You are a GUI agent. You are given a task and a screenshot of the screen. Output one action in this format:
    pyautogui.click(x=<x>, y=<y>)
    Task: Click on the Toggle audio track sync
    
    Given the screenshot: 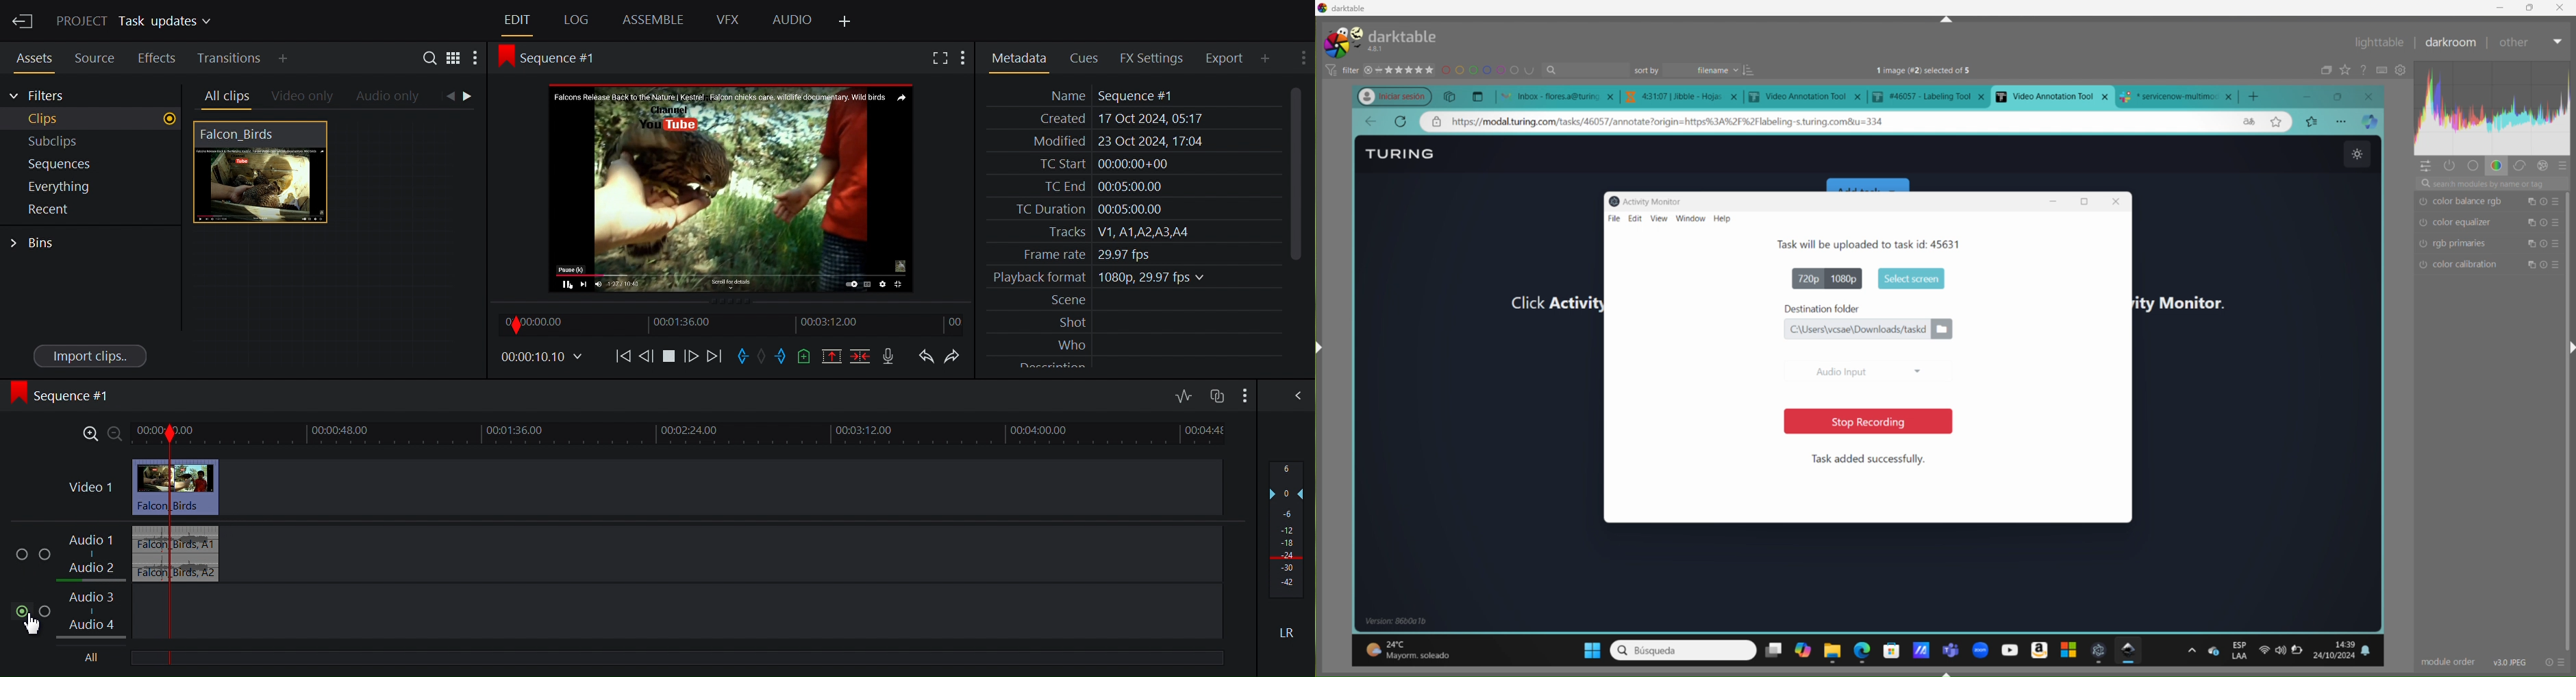 What is the action you would take?
    pyautogui.click(x=1216, y=396)
    